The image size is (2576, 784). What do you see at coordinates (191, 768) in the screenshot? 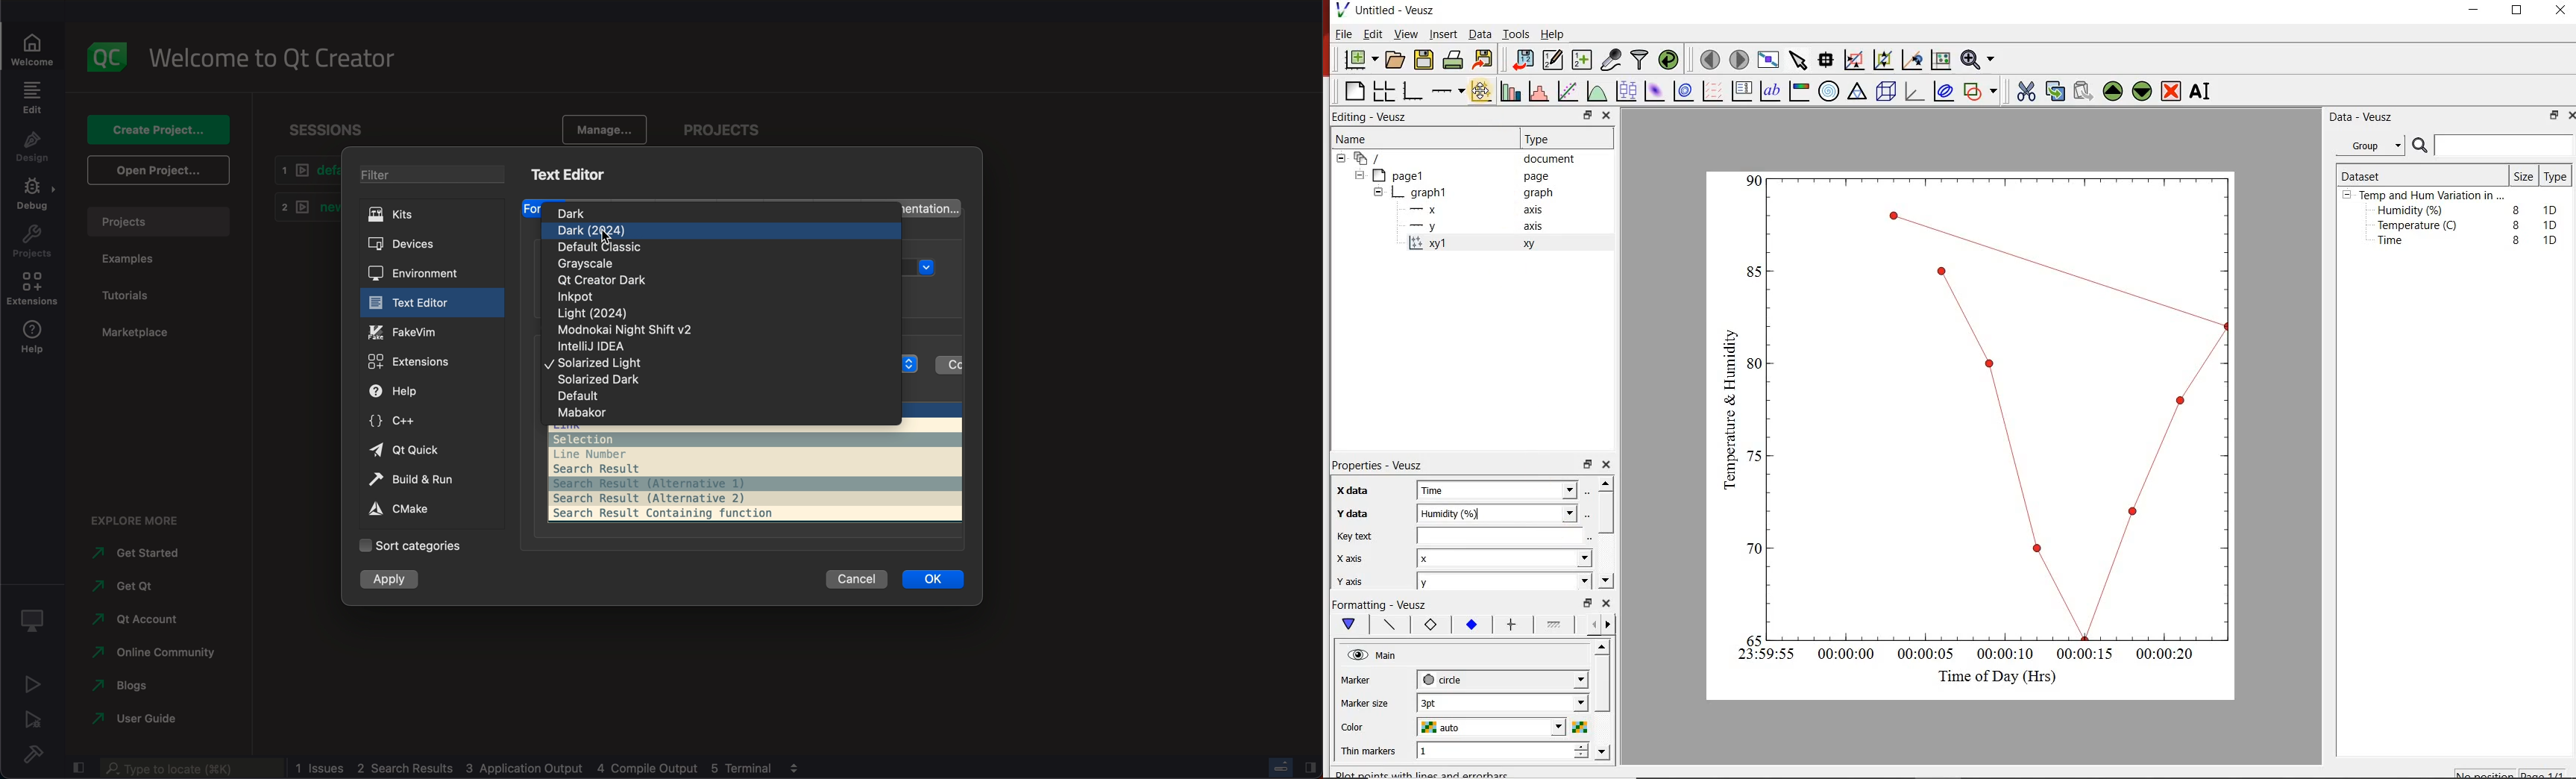
I see `search` at bounding box center [191, 768].